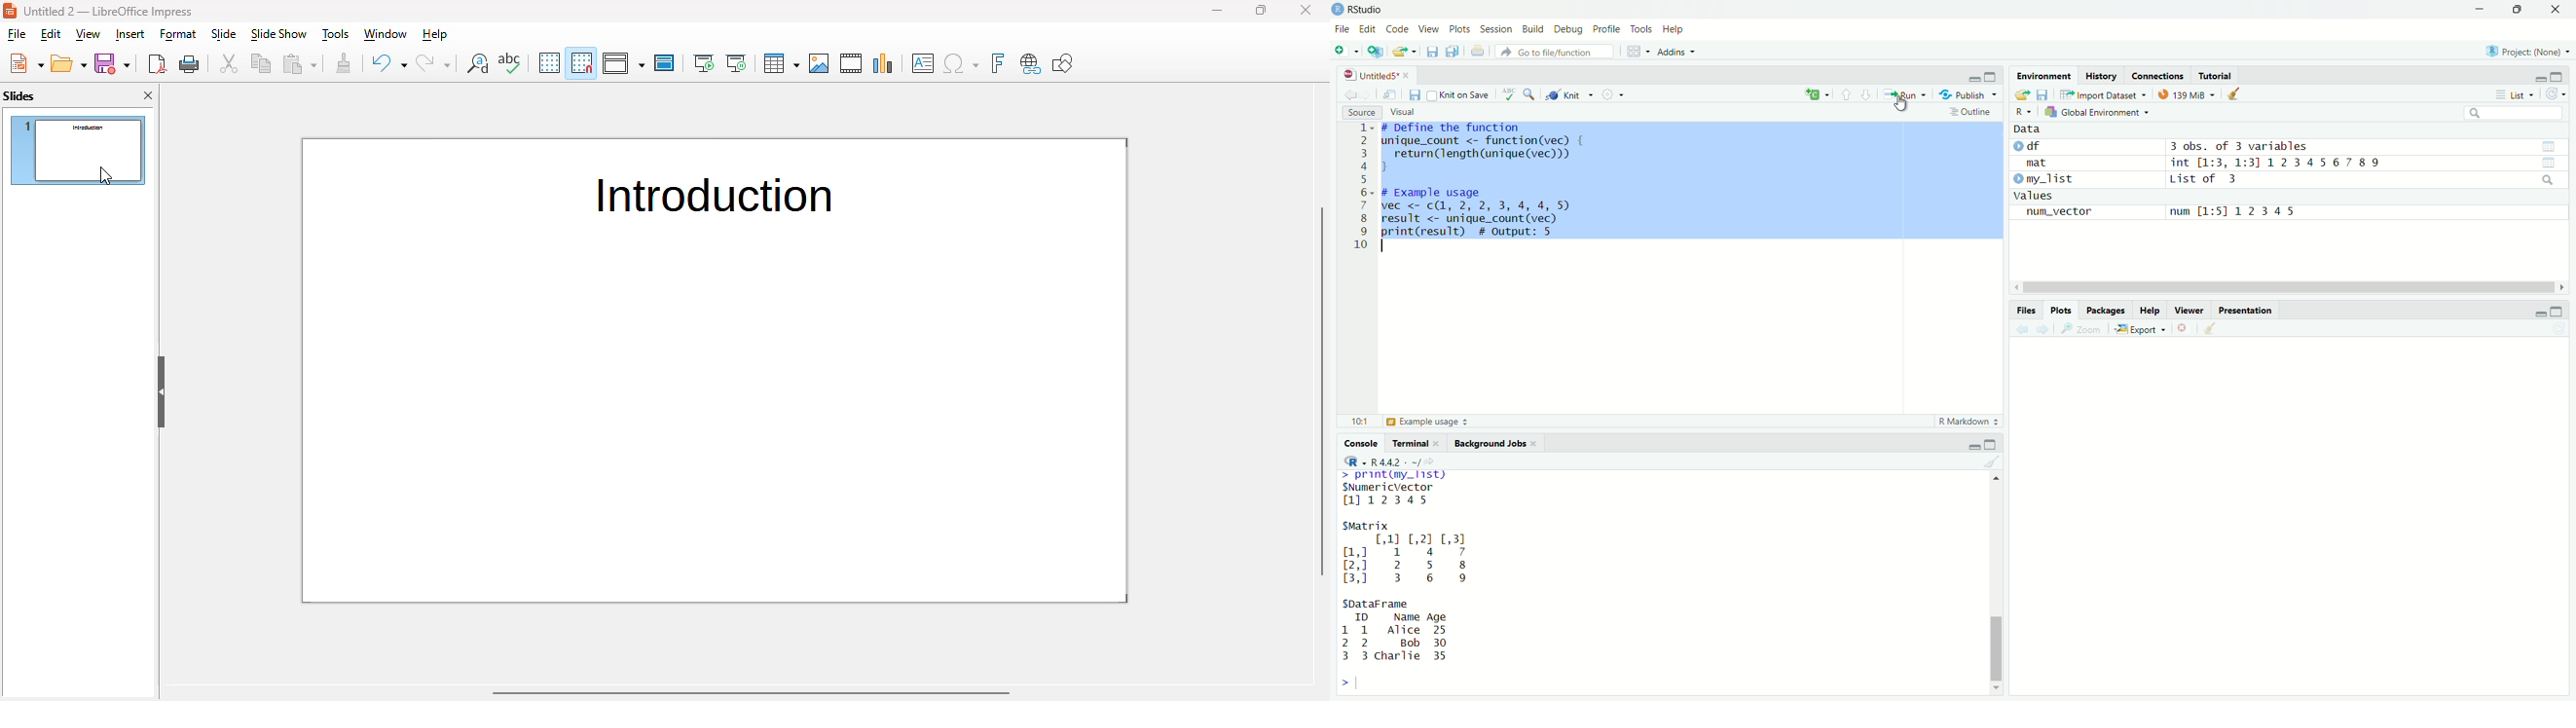 The height and width of the screenshot is (728, 2576). What do you see at coordinates (1369, 31) in the screenshot?
I see `Edit` at bounding box center [1369, 31].